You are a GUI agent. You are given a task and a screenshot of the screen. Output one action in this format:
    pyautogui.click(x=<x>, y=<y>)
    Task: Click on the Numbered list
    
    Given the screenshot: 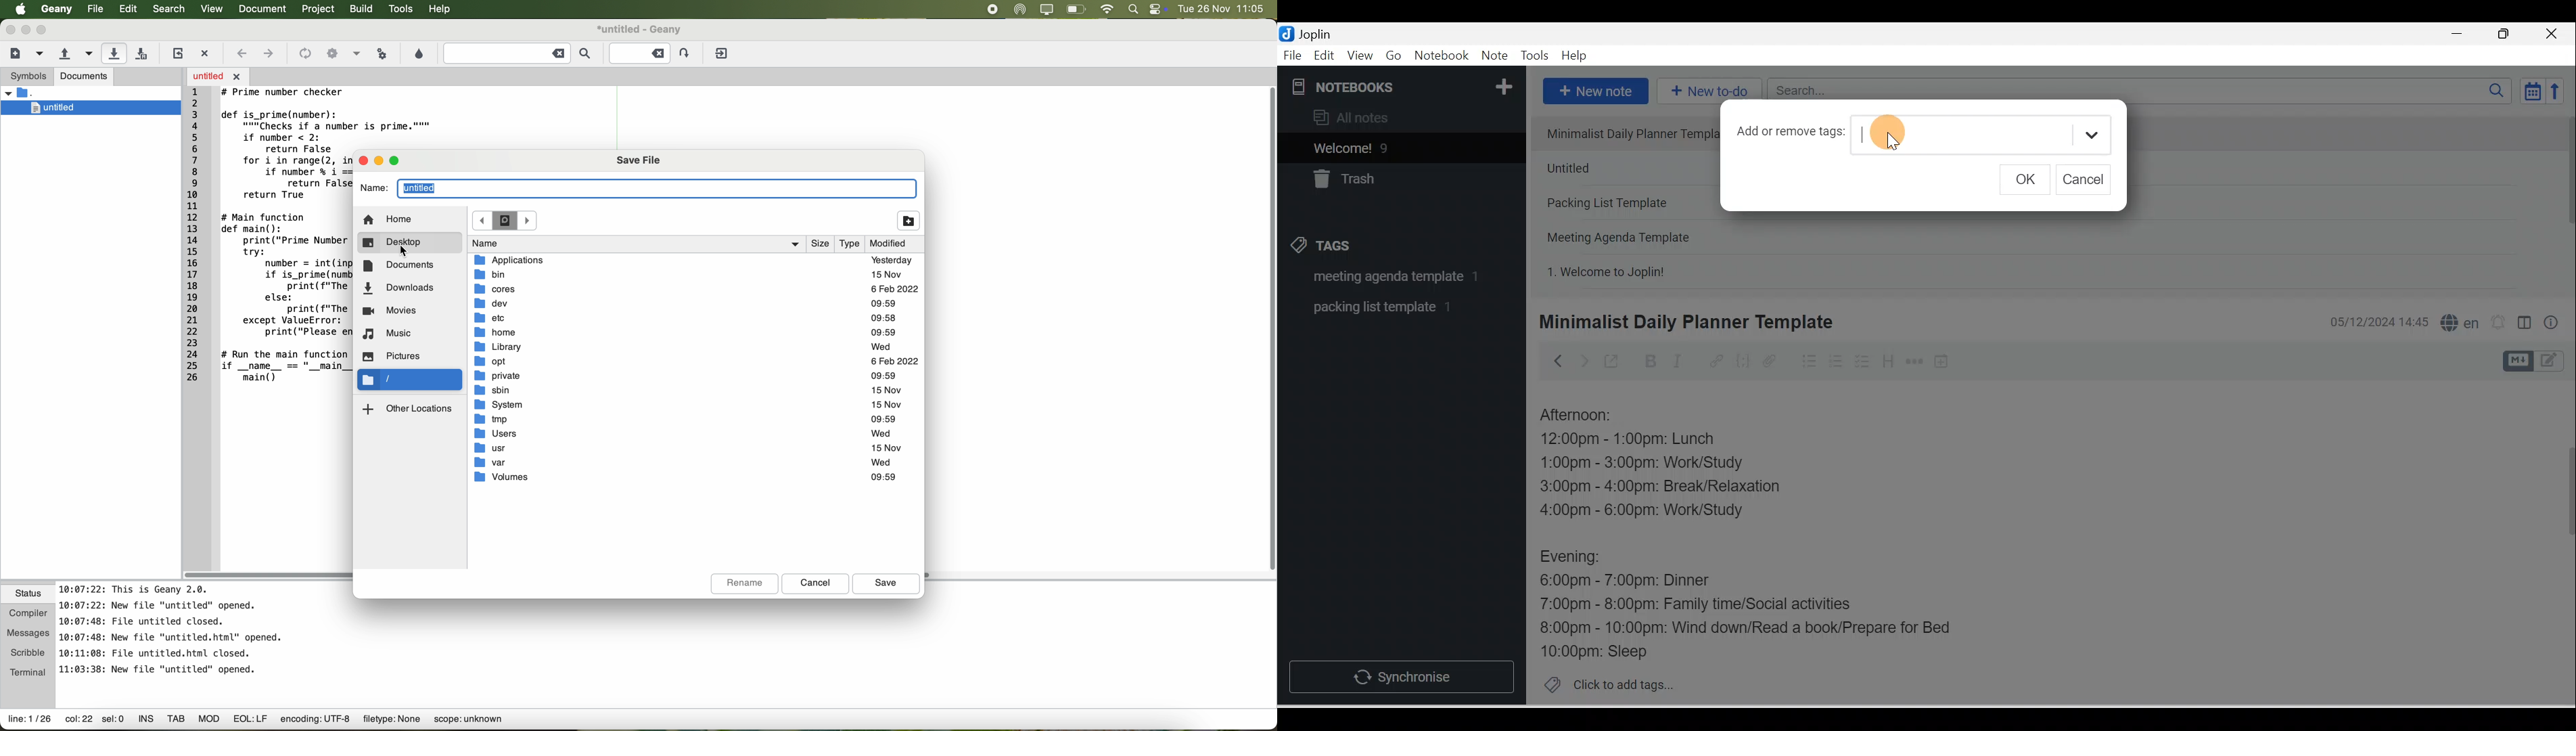 What is the action you would take?
    pyautogui.click(x=1836, y=361)
    